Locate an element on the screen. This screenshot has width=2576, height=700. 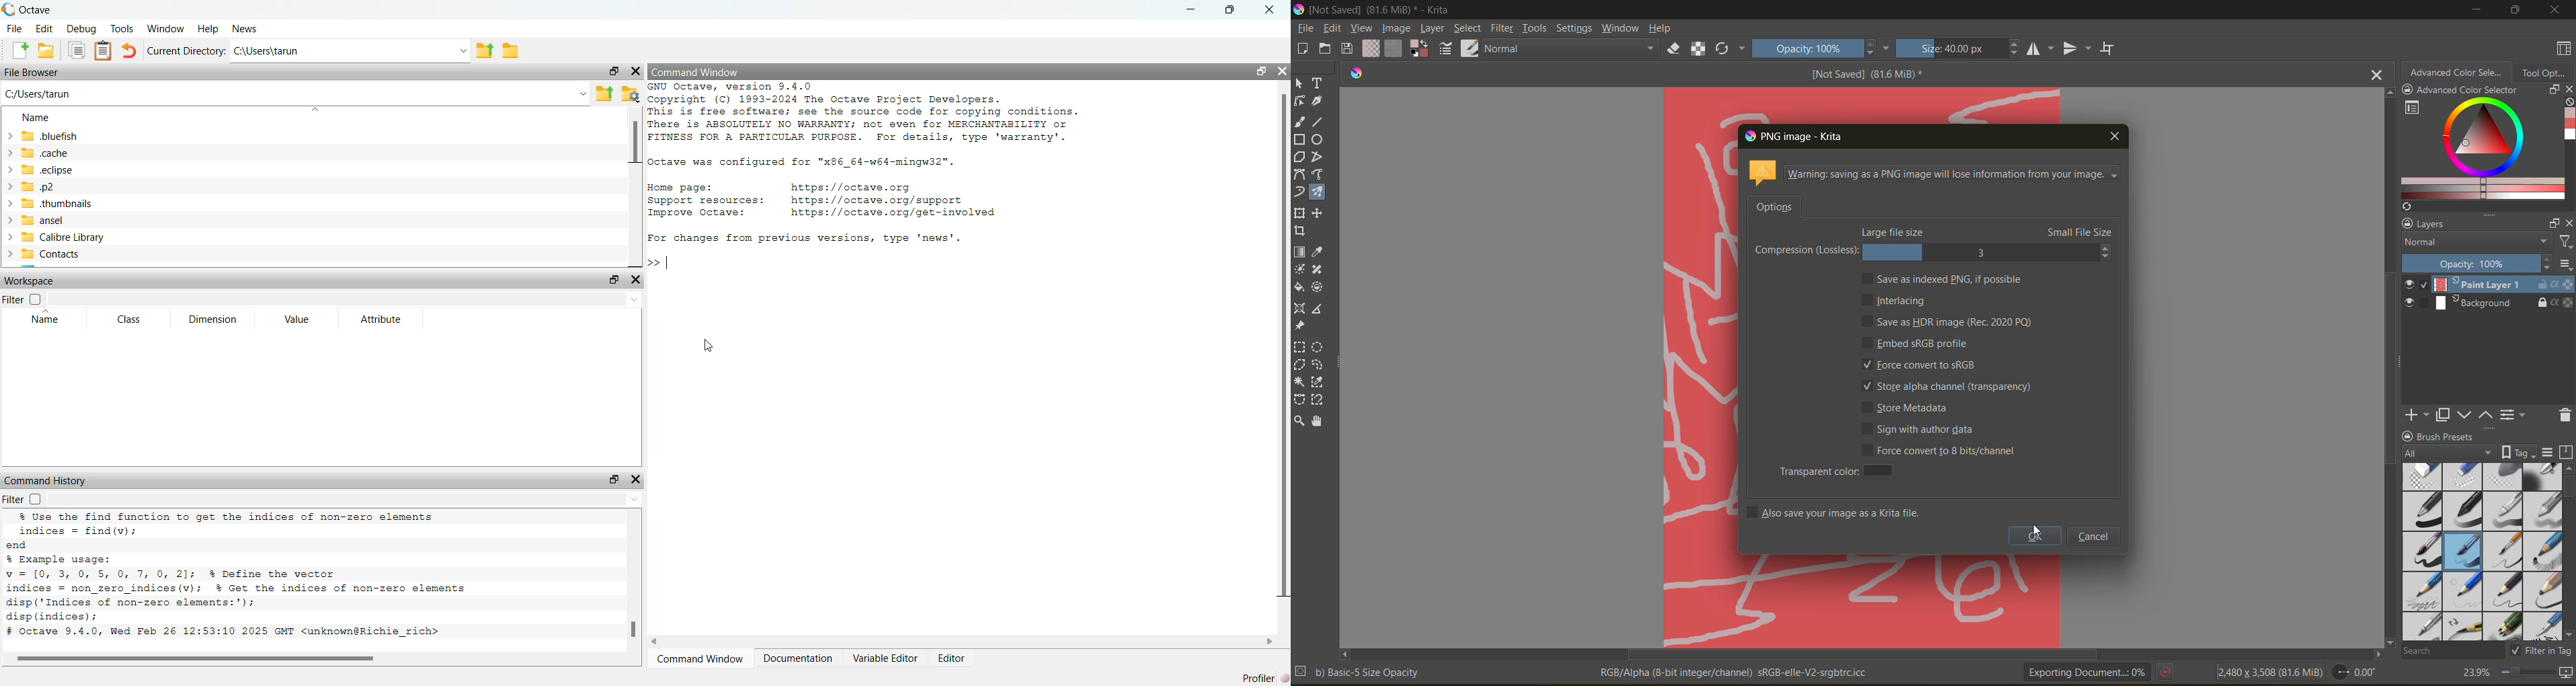
open folder is located at coordinates (50, 52).